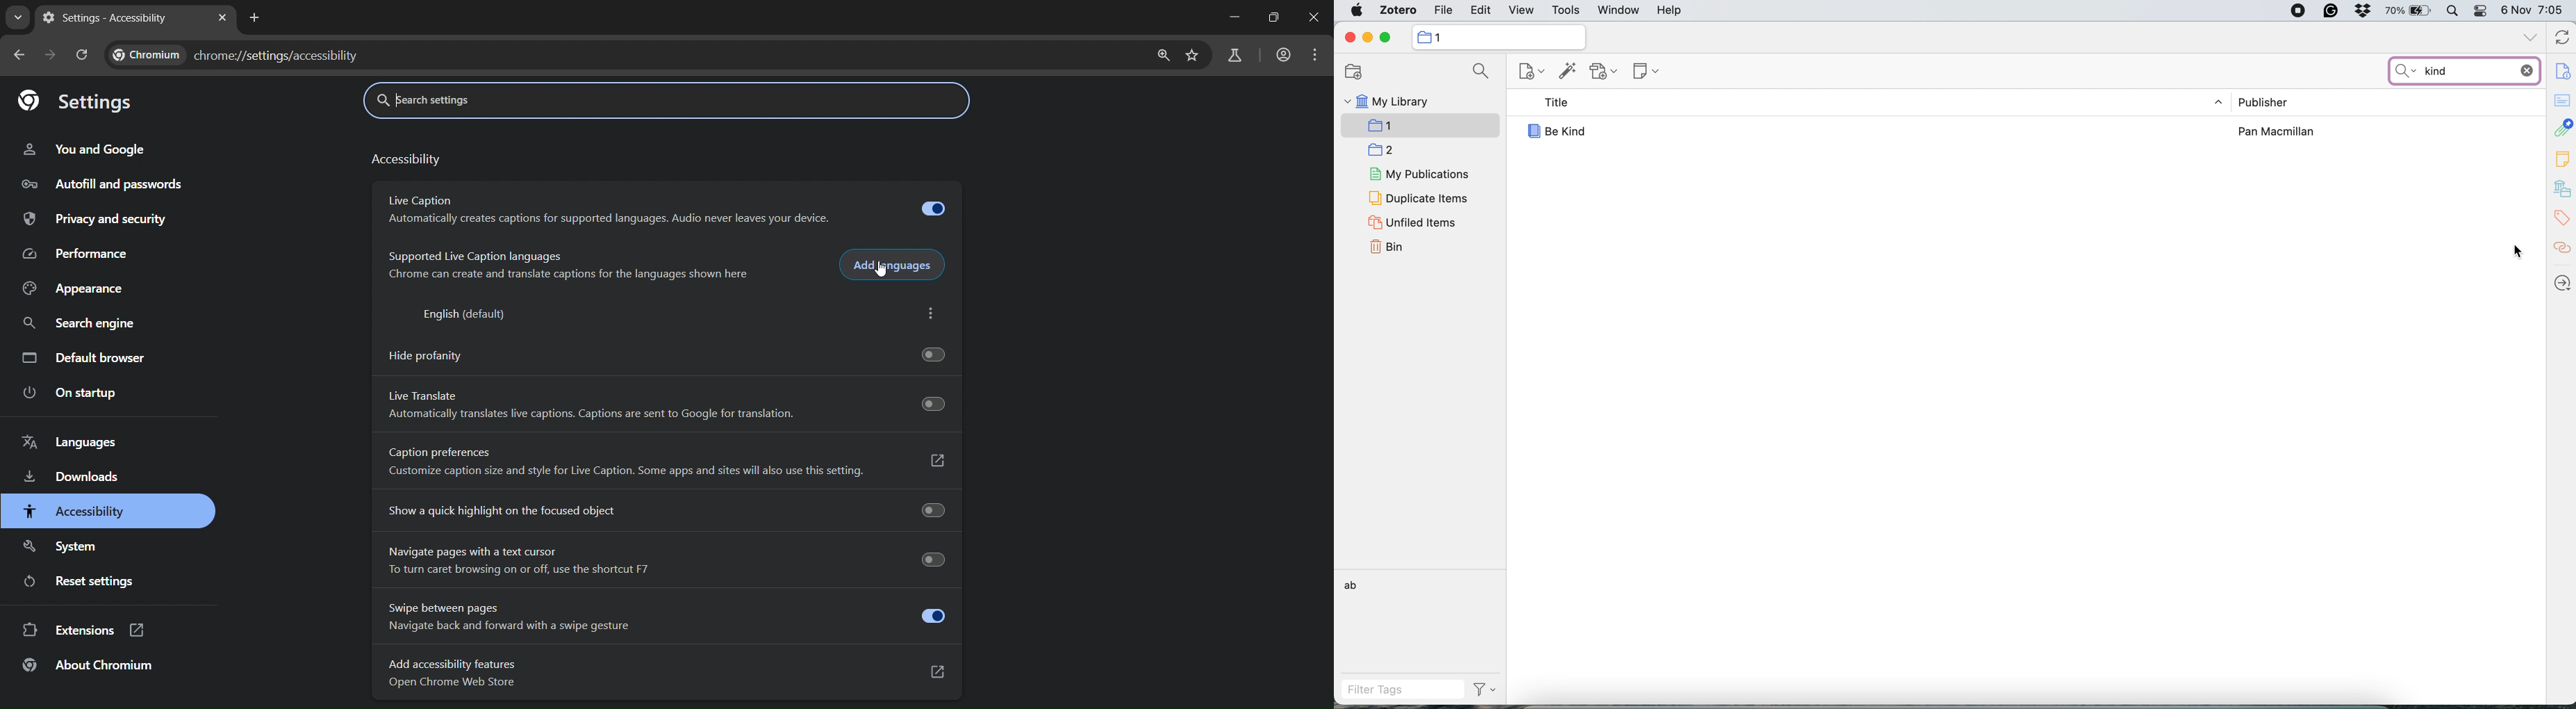 The width and height of the screenshot is (2576, 728). I want to click on expand/ collapse , so click(2220, 102).